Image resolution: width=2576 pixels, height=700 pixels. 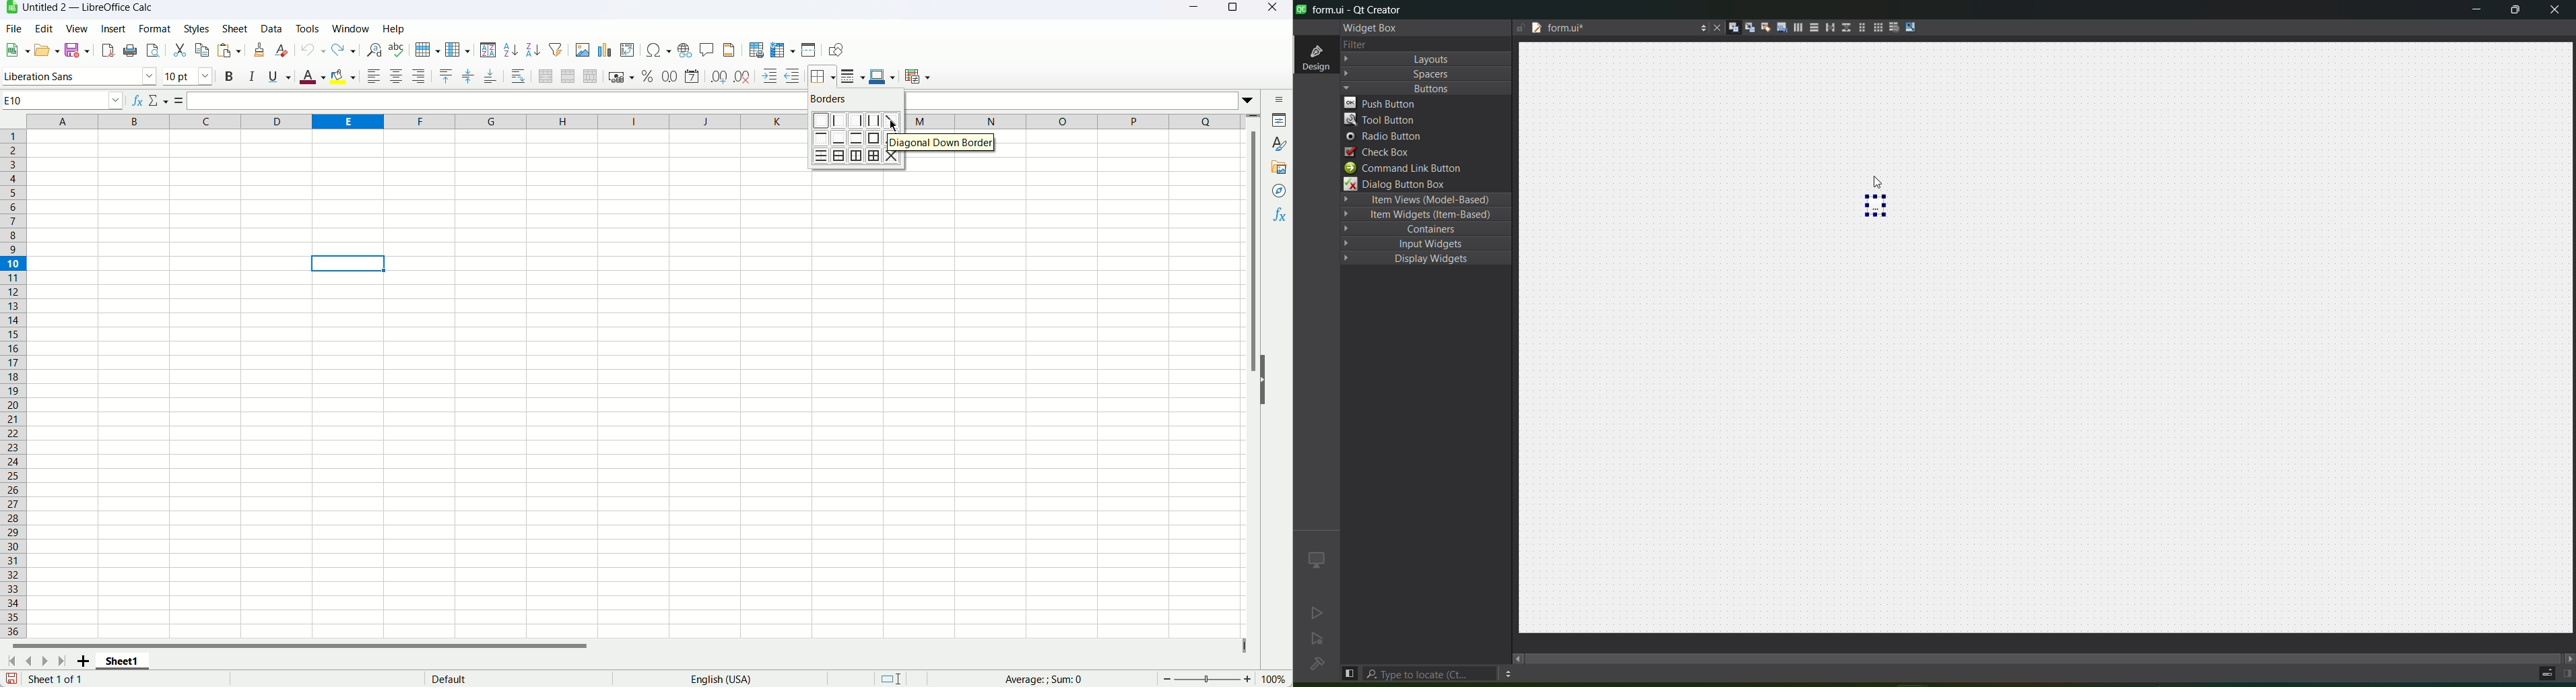 What do you see at coordinates (191, 76) in the screenshot?
I see `Font size` at bounding box center [191, 76].